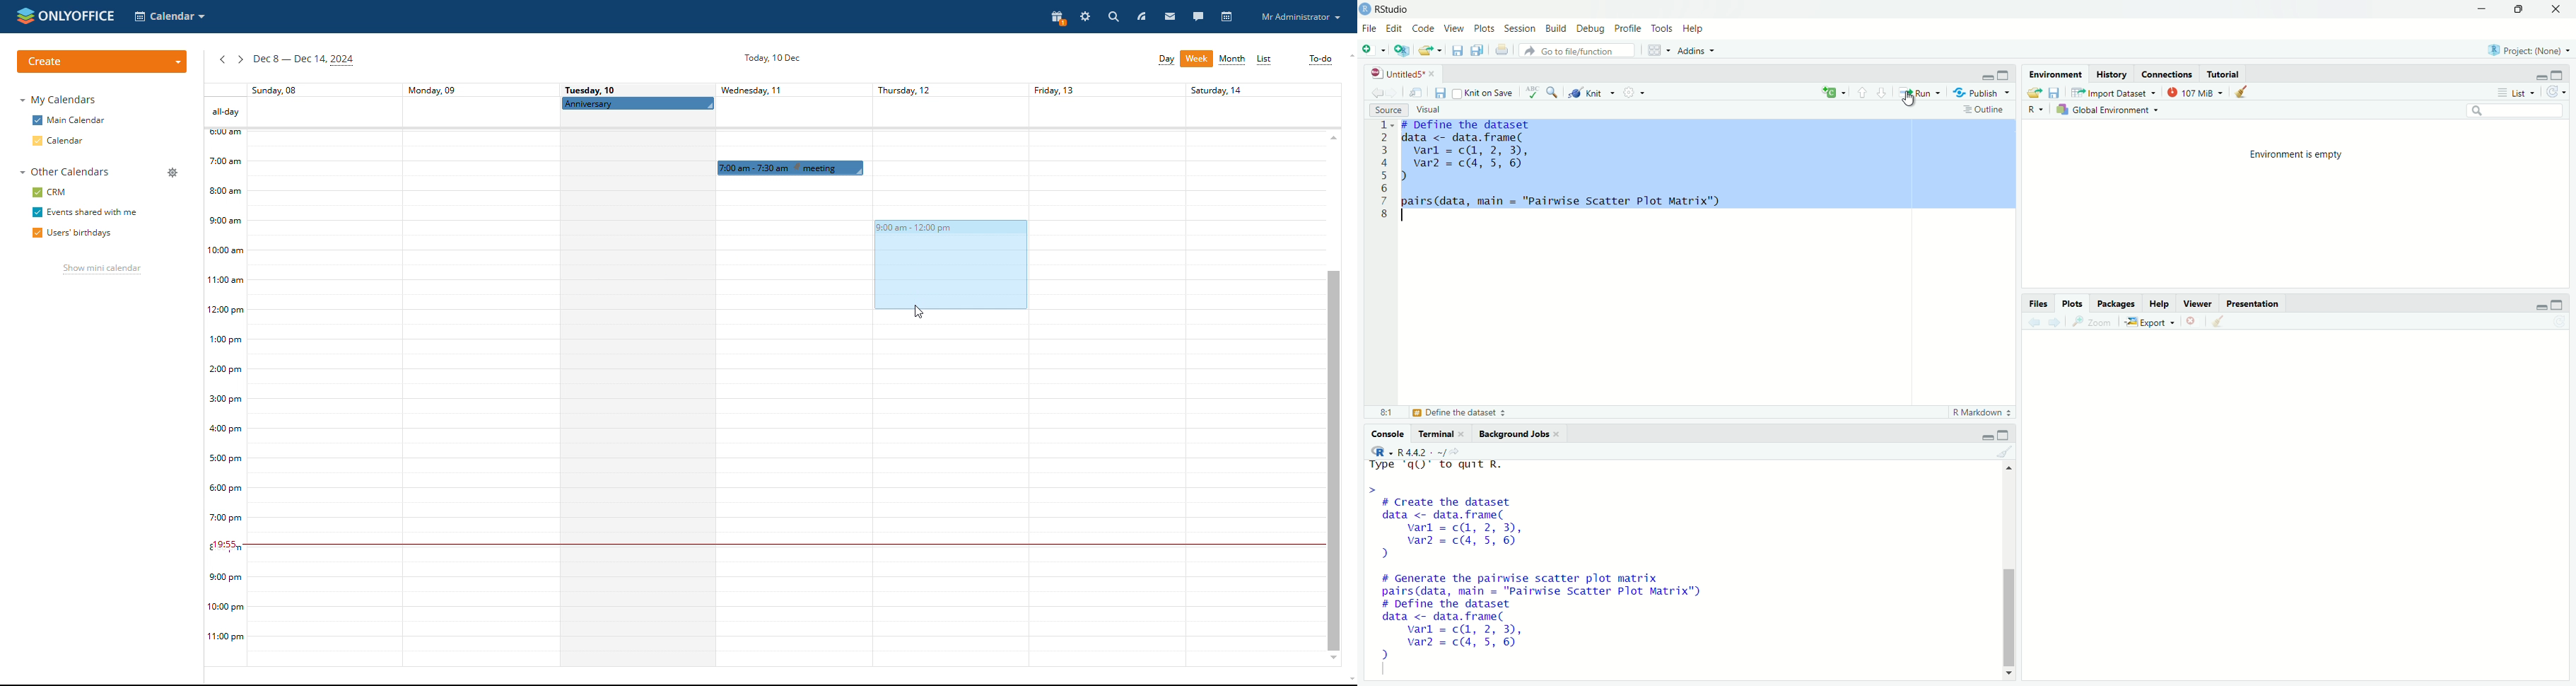  I want to click on RStudio, so click(1389, 10).